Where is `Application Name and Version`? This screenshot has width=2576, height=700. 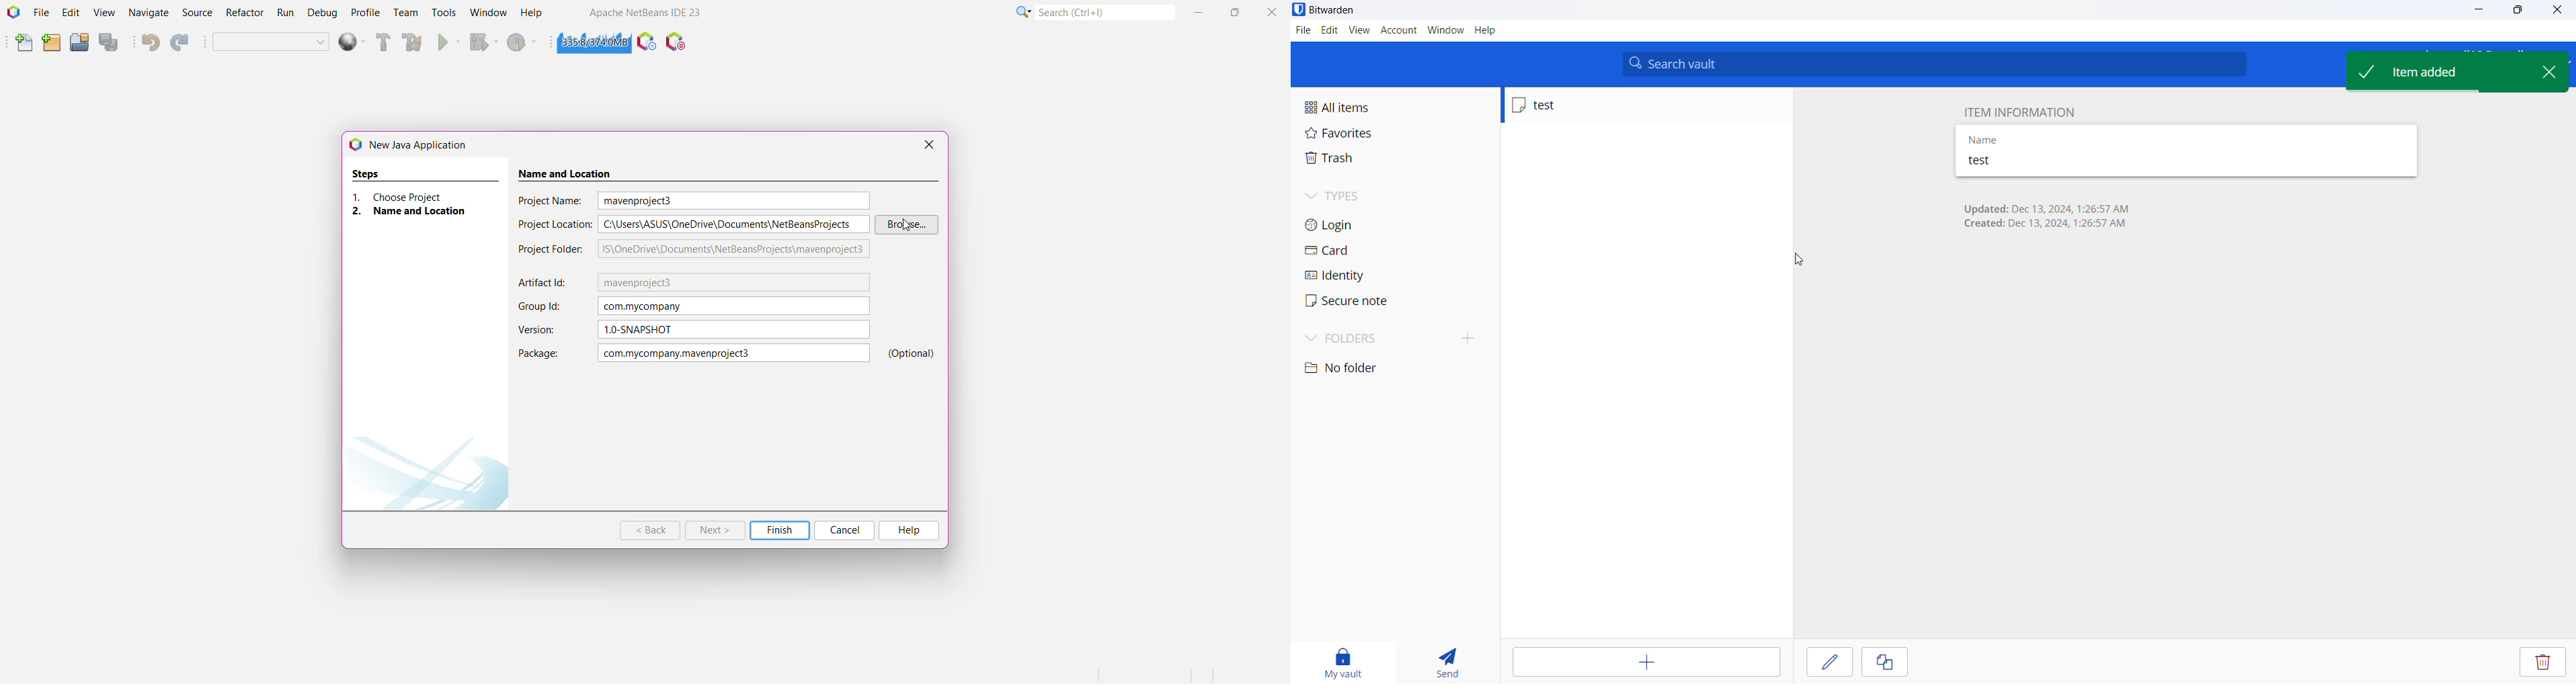
Application Name and Version is located at coordinates (647, 13).